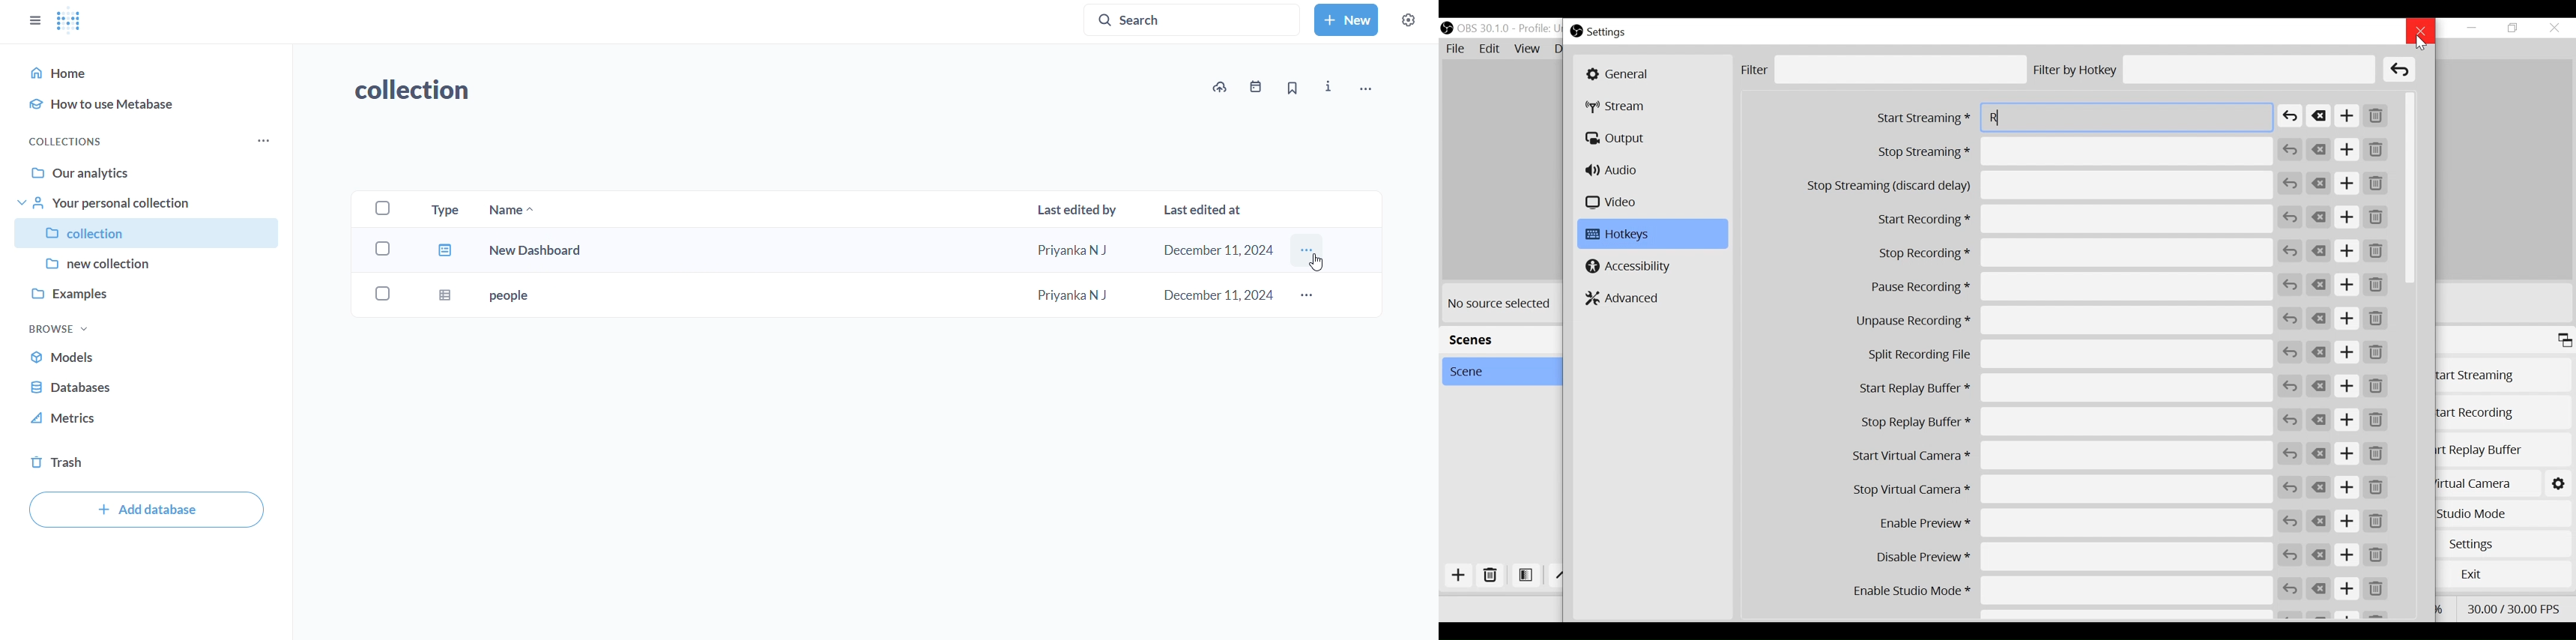 The height and width of the screenshot is (644, 2576). Describe the element at coordinates (2513, 607) in the screenshot. I see `Frame Per Second` at that location.